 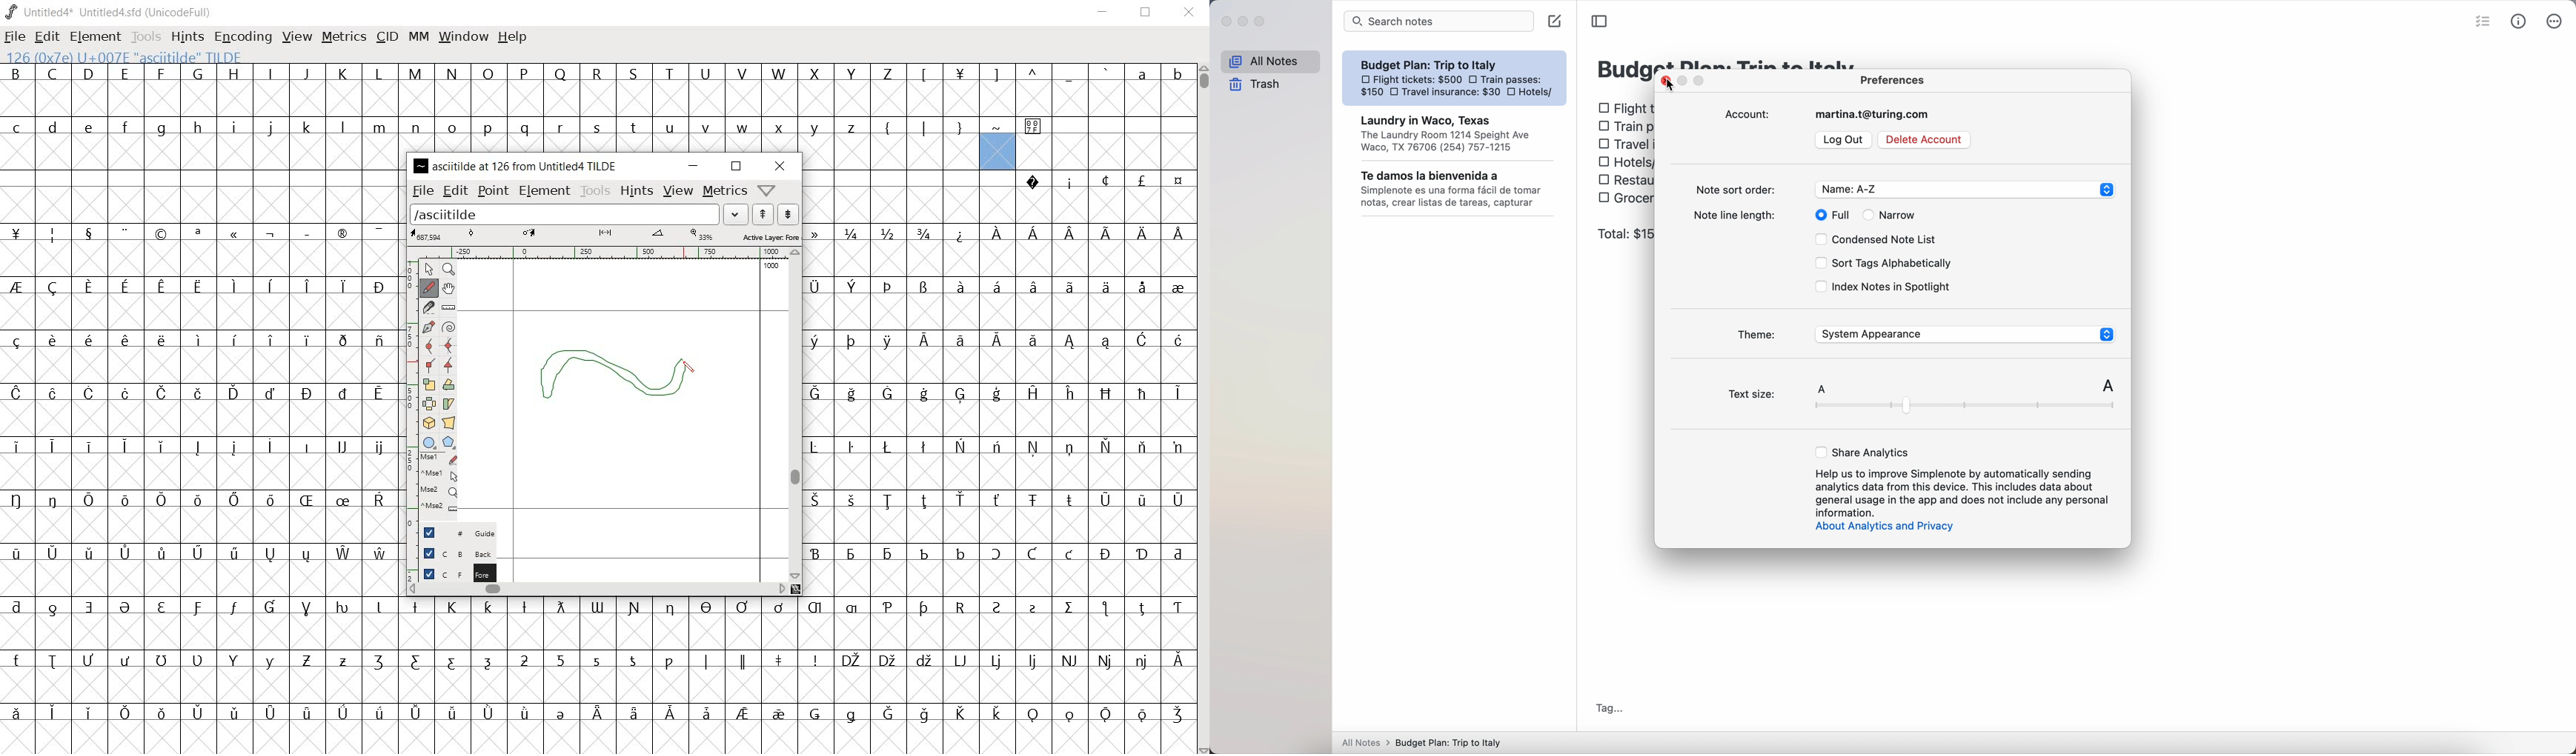 What do you see at coordinates (1105, 14) in the screenshot?
I see `MINIMIZE` at bounding box center [1105, 14].